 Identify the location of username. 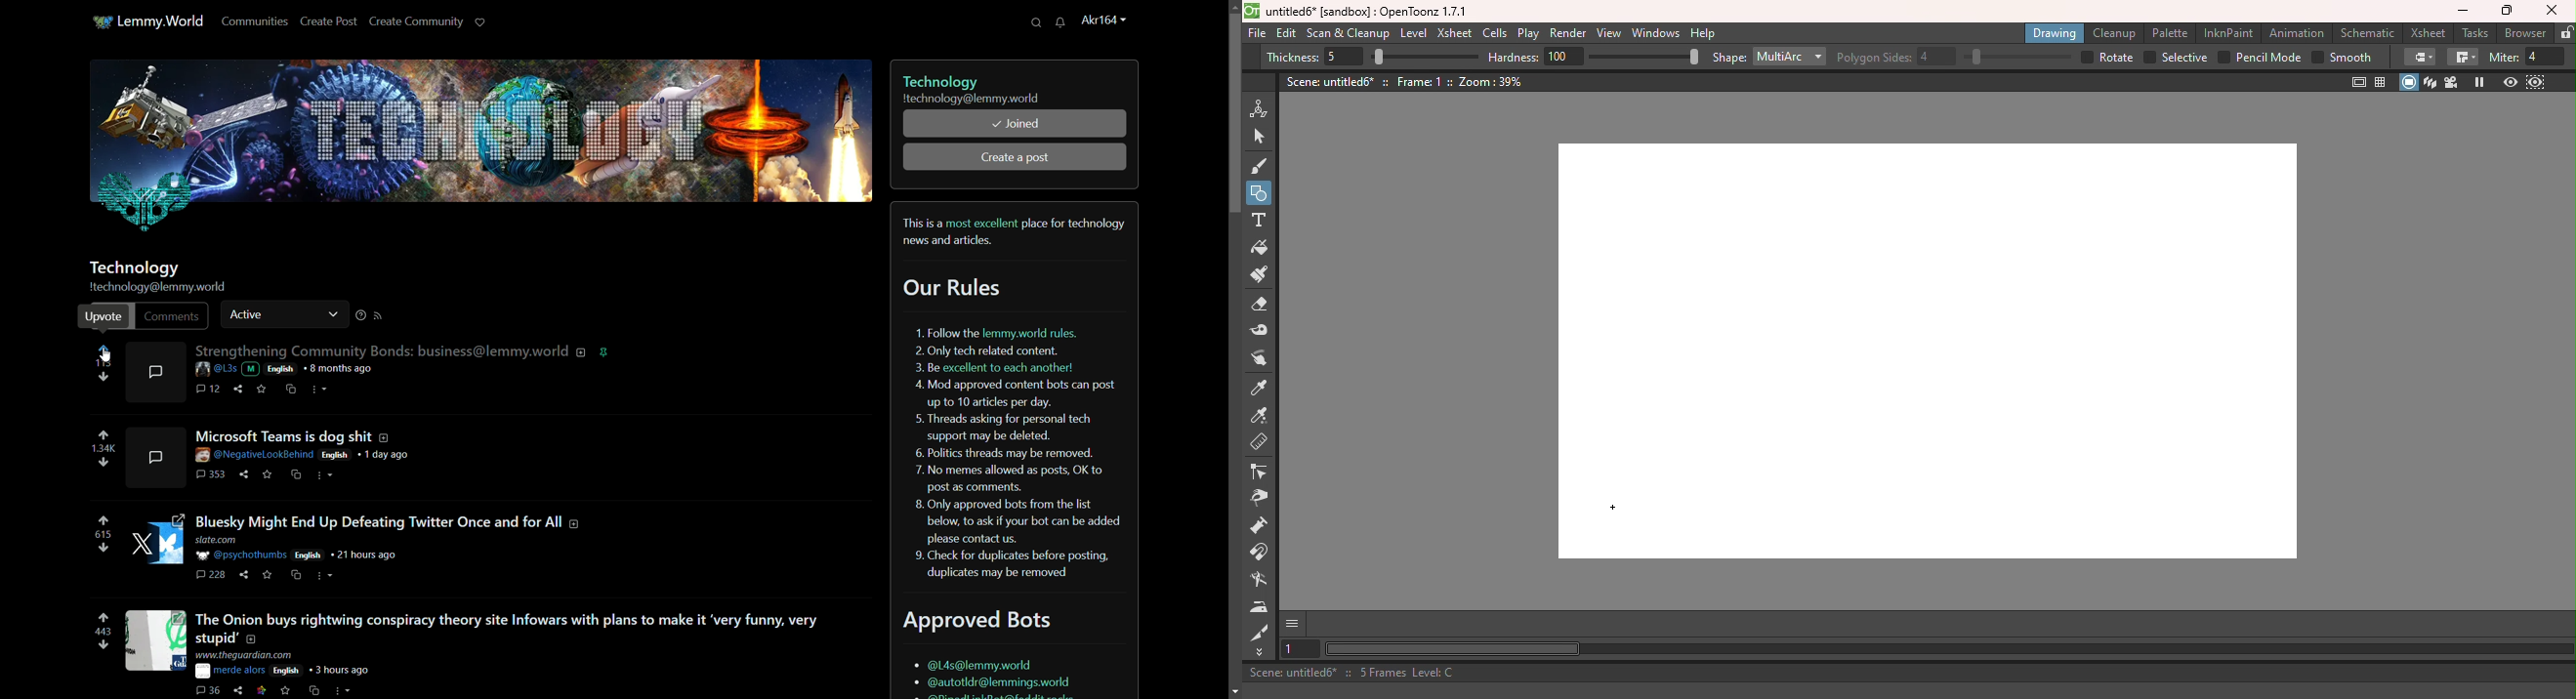
(1106, 20).